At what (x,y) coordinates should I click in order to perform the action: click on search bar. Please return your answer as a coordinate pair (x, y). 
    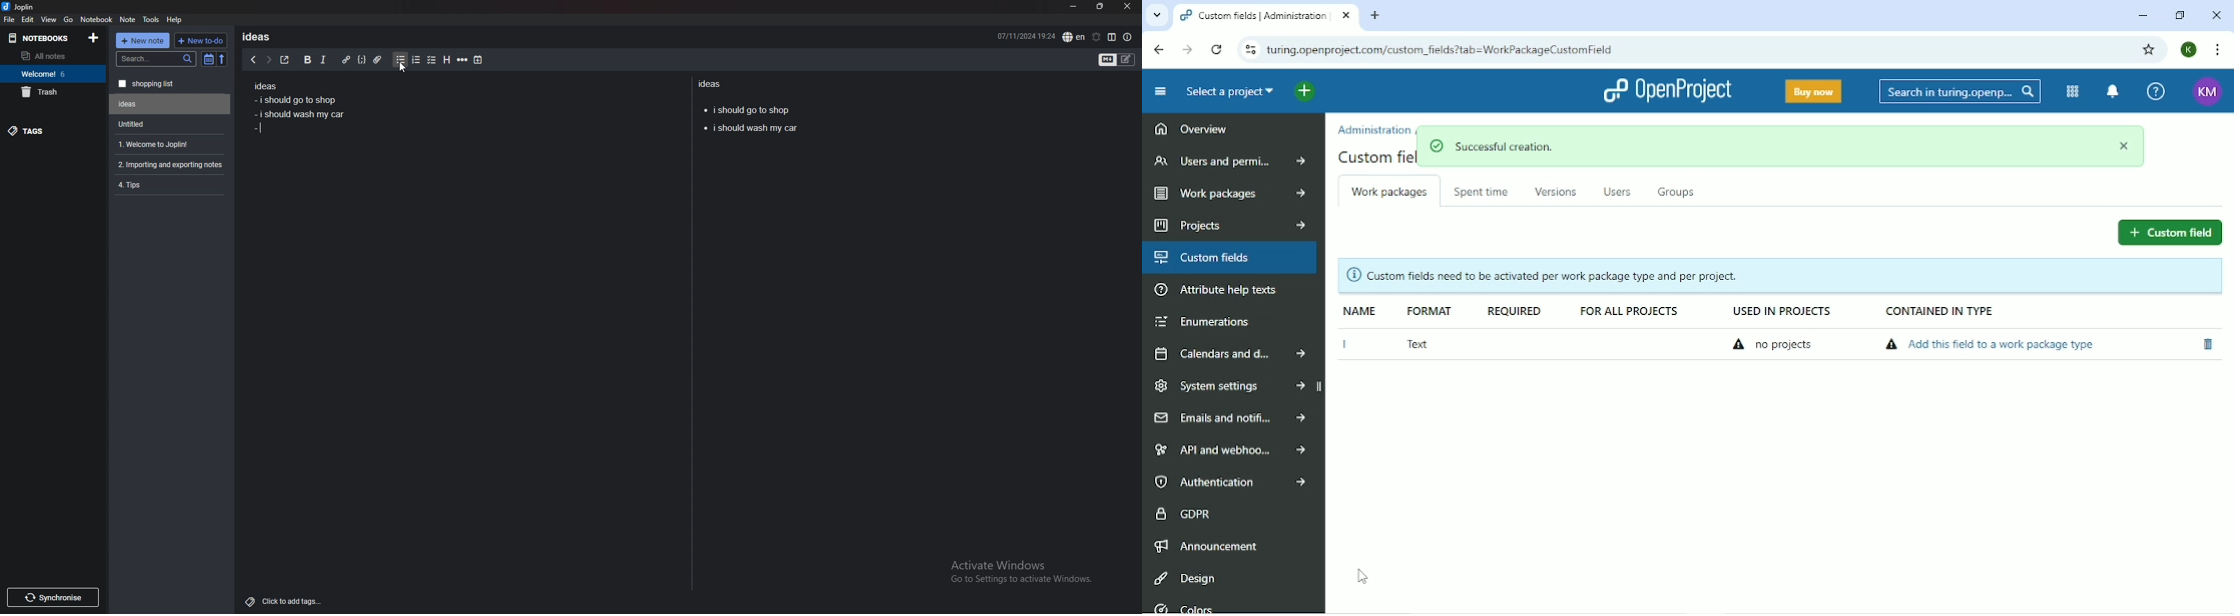
    Looking at the image, I should click on (156, 59).